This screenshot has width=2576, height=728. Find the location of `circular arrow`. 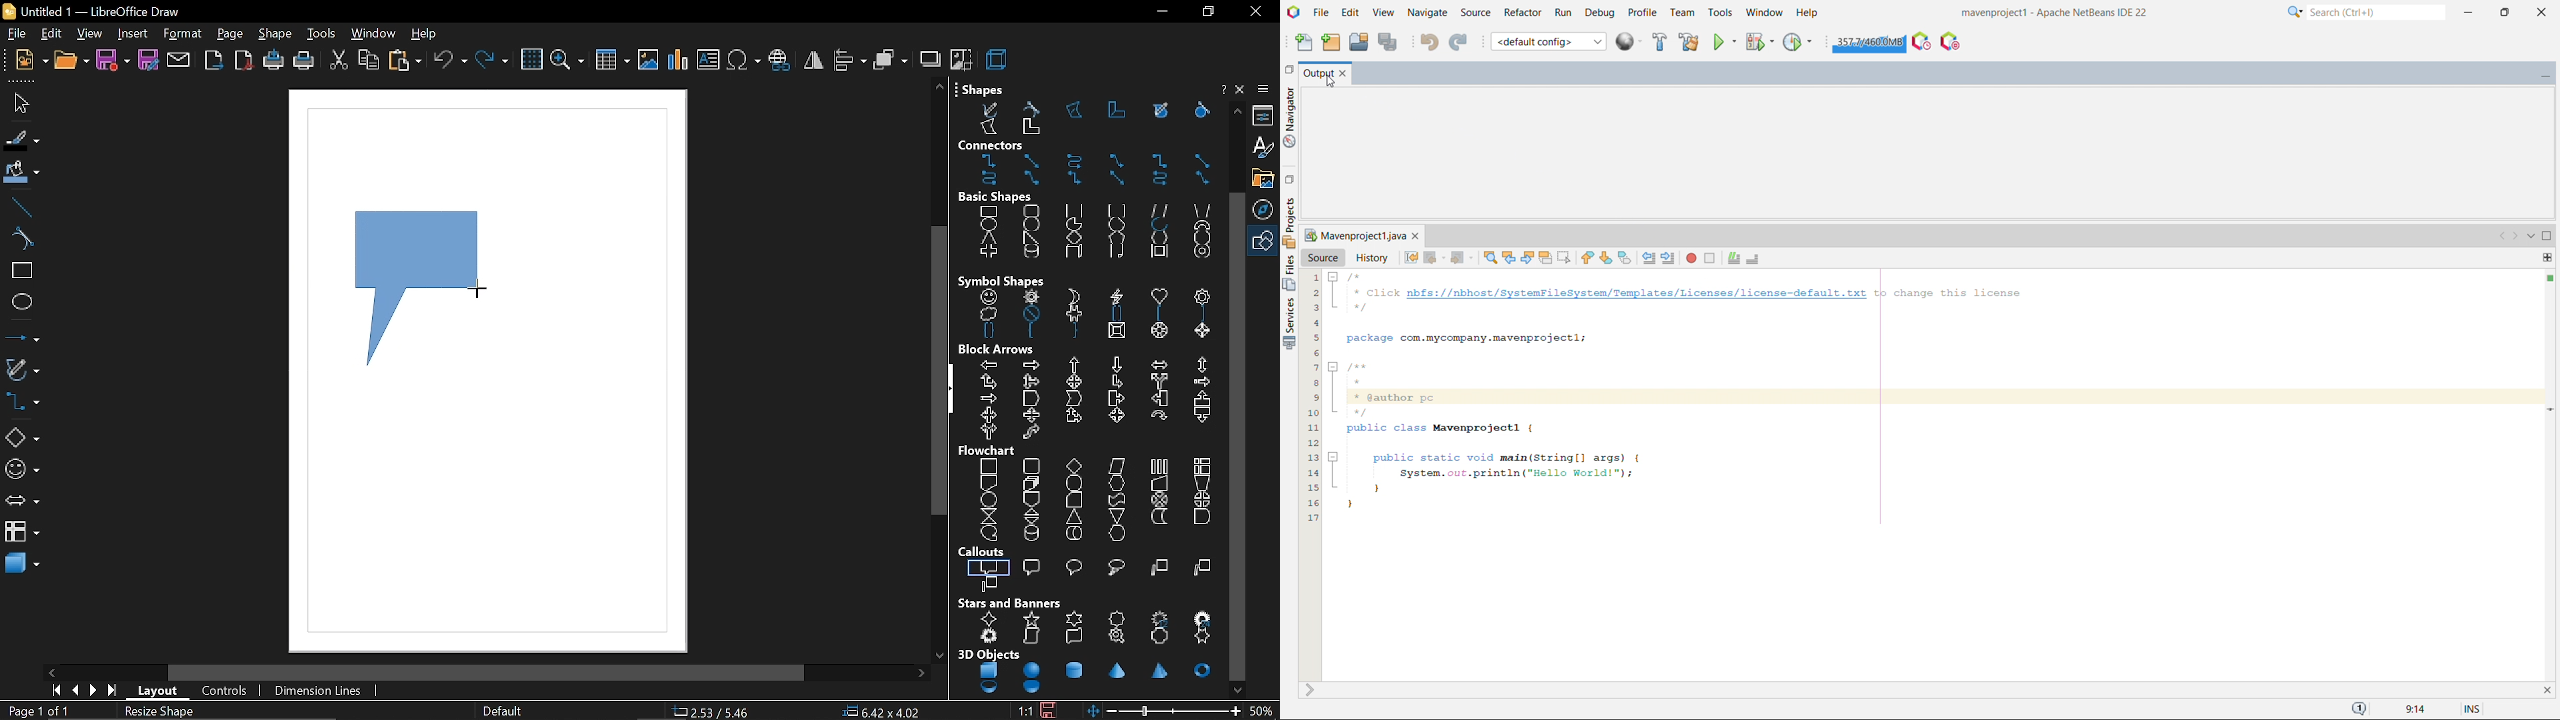

circular arrow is located at coordinates (1158, 415).